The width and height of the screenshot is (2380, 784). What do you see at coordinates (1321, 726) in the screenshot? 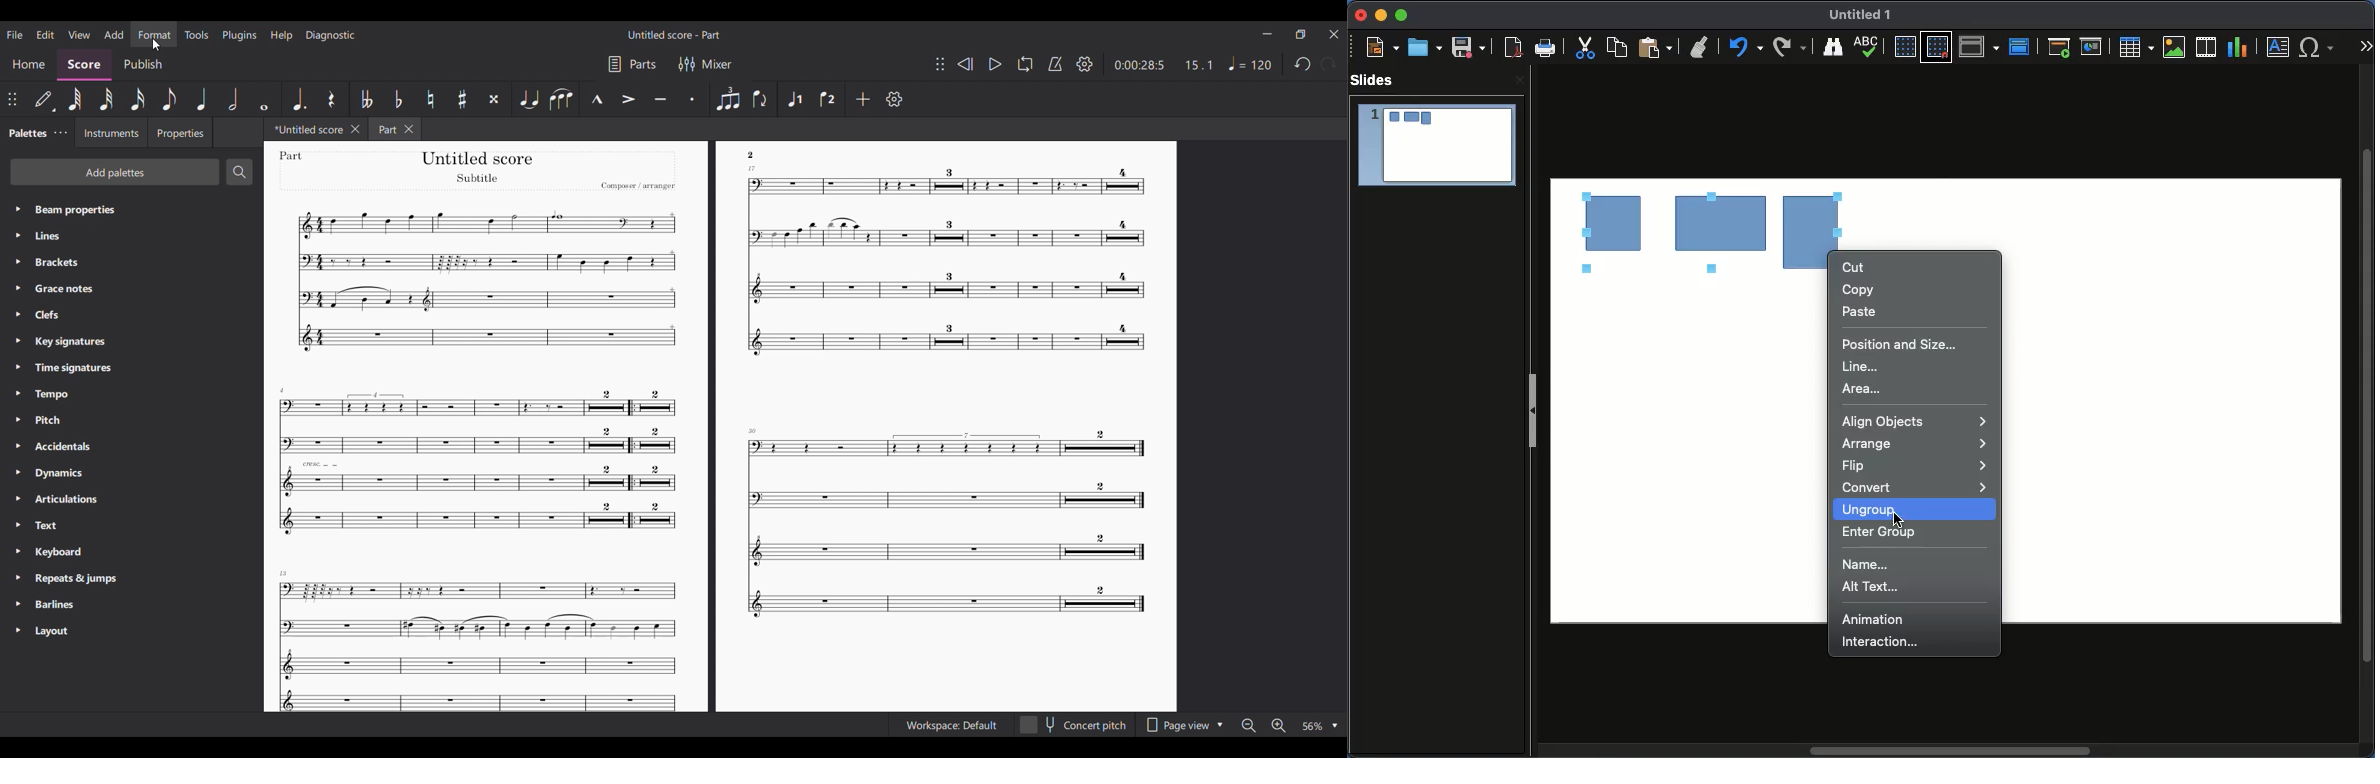
I see `Zoom options` at bounding box center [1321, 726].